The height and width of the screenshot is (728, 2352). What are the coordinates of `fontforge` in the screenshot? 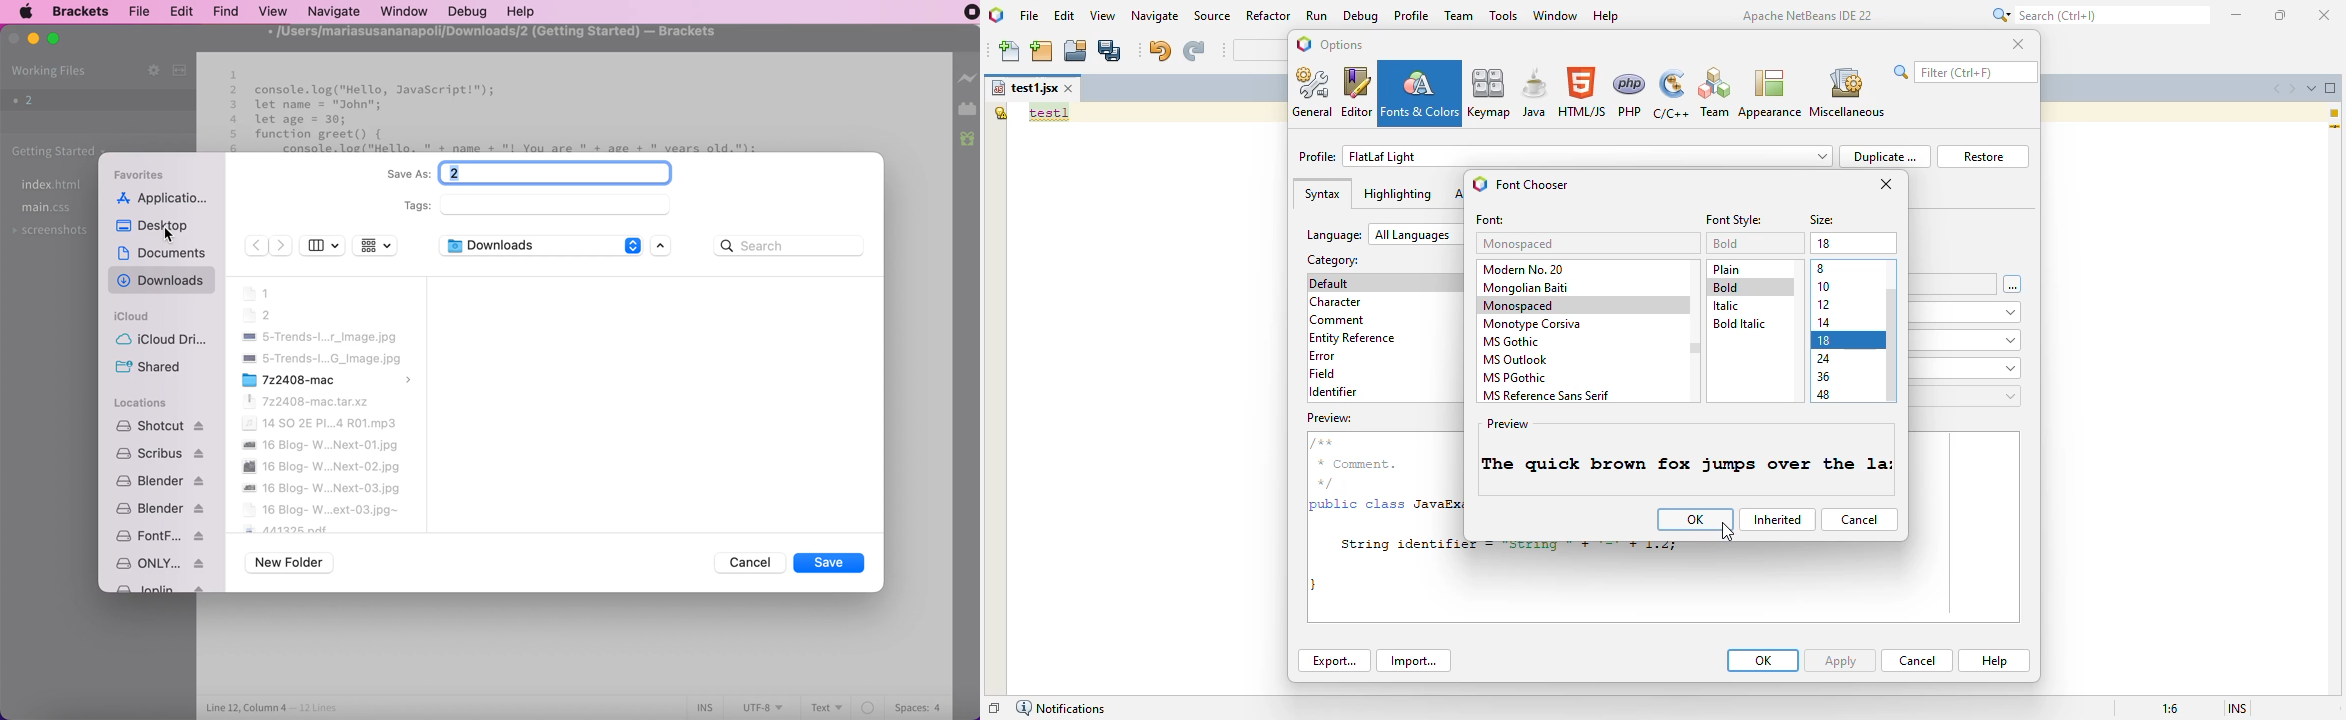 It's located at (160, 536).